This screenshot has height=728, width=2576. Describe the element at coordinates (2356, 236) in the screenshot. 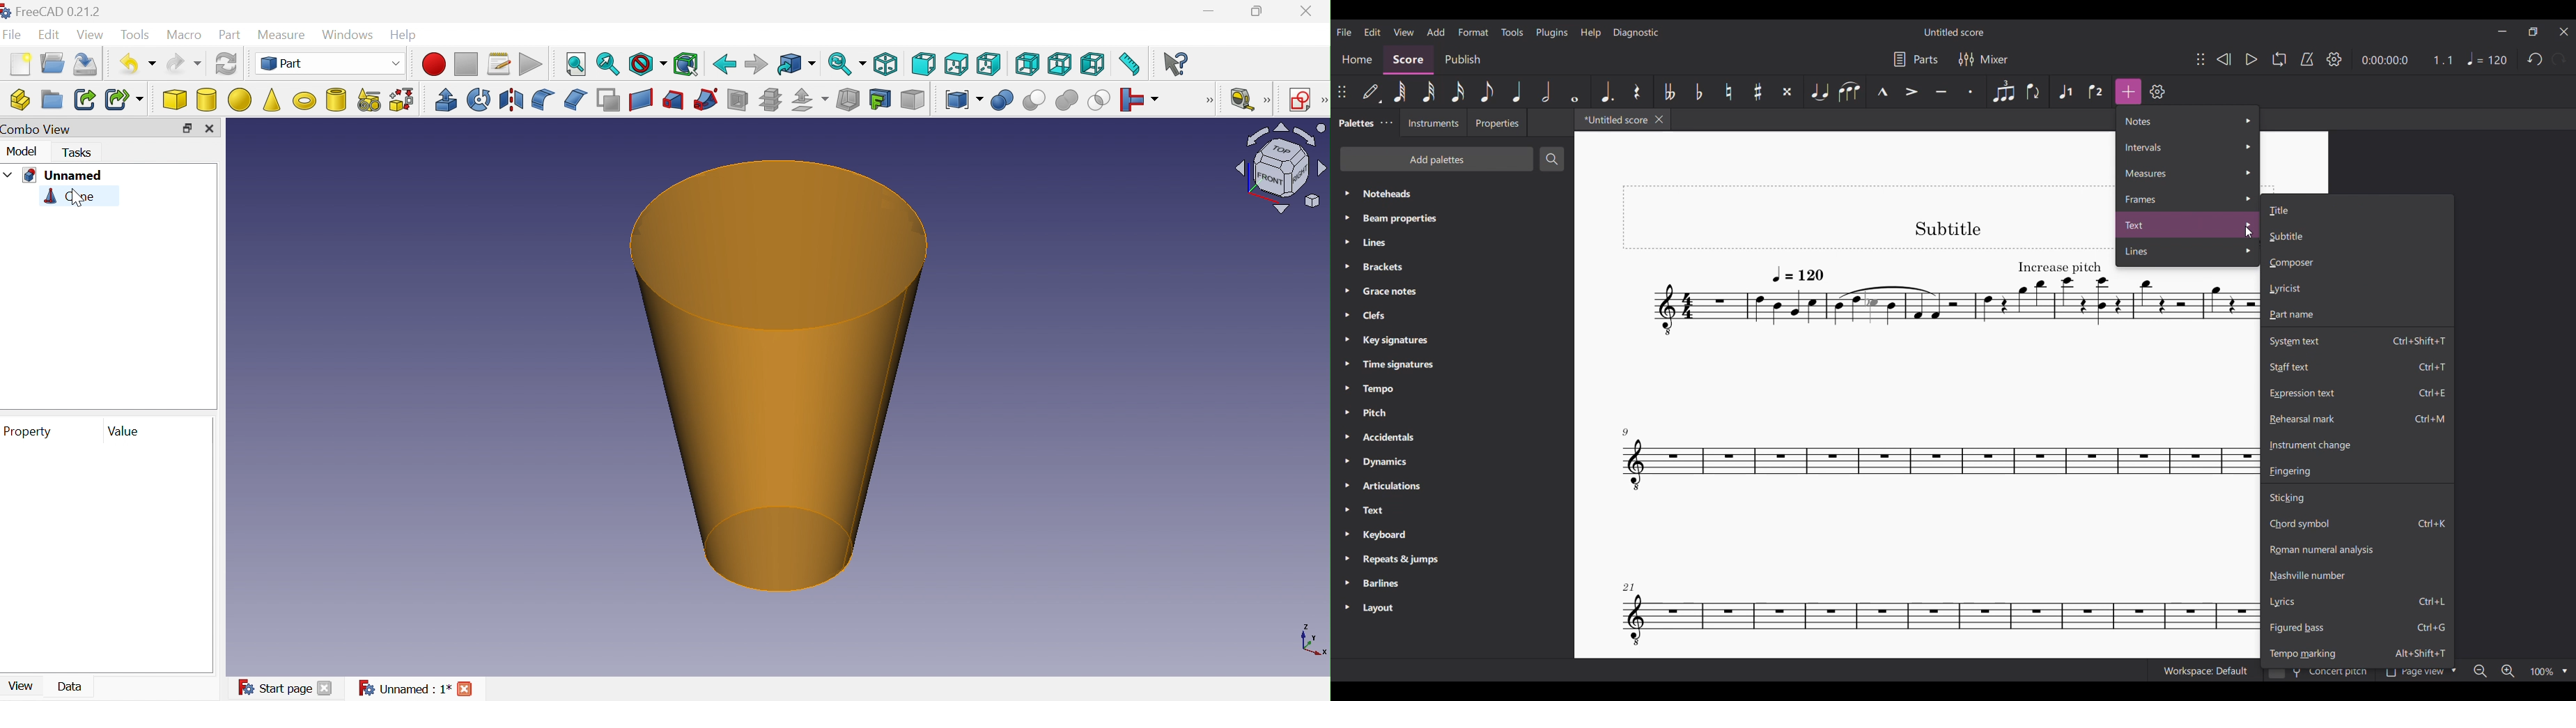

I see `Subtitle ` at that location.